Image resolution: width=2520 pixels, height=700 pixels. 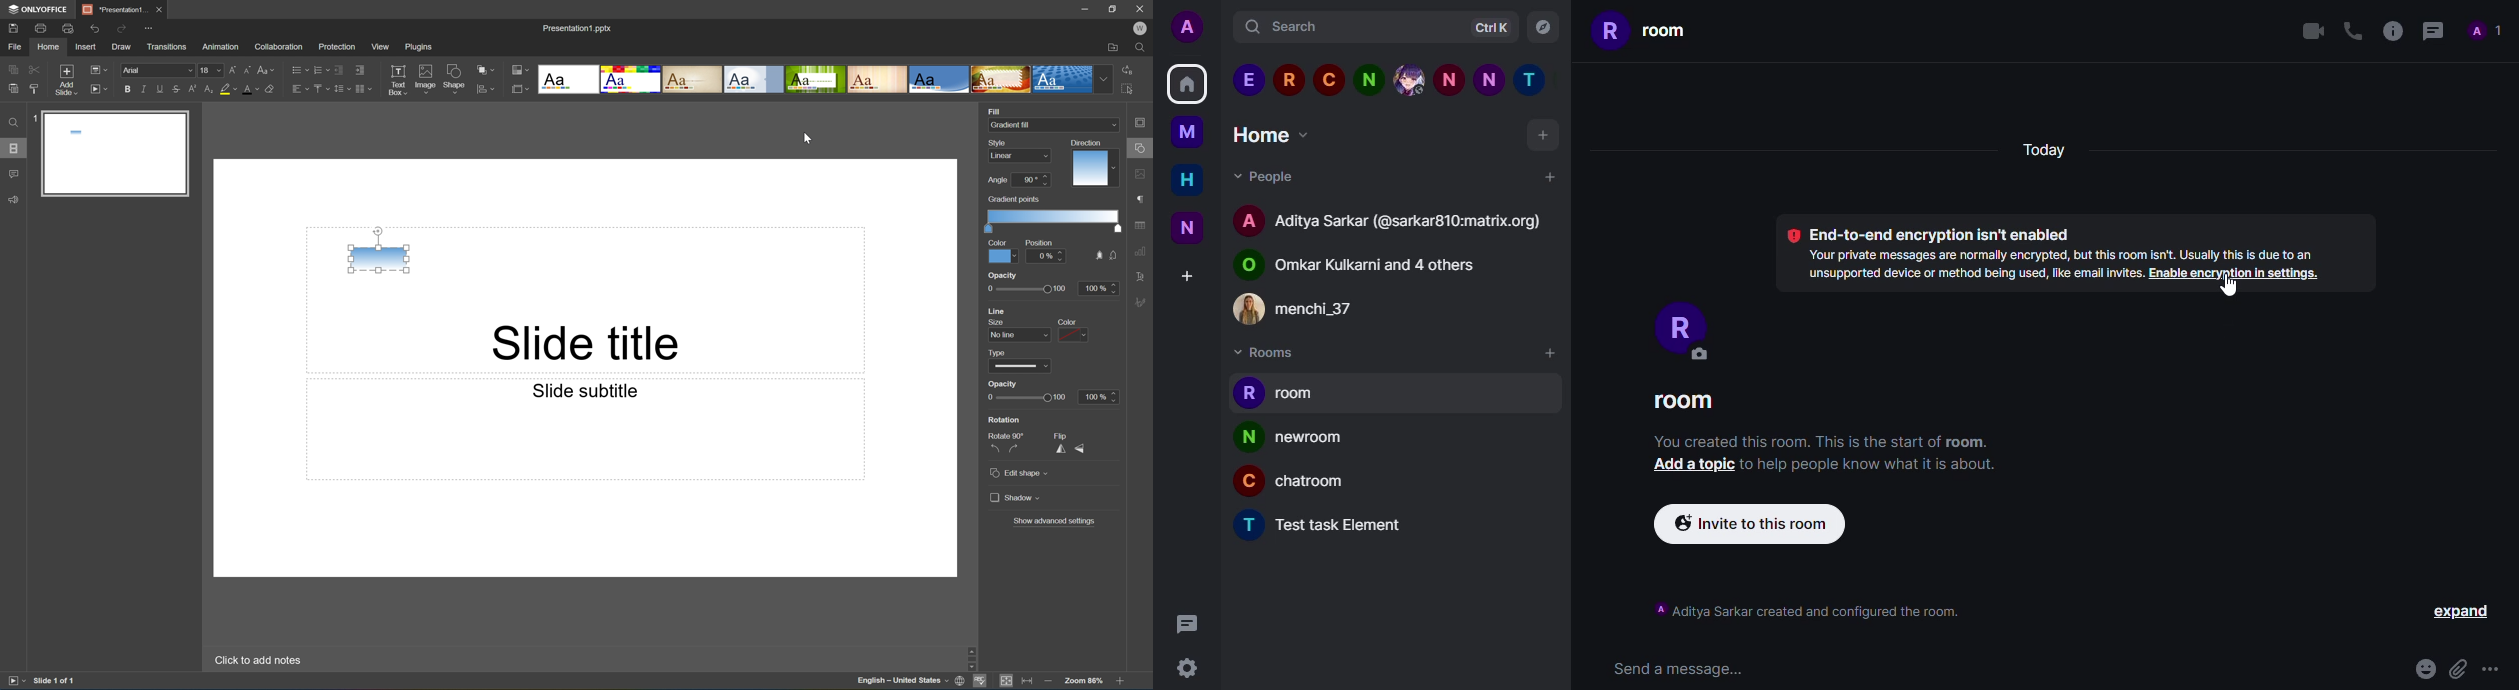 I want to click on Fit to Slide, so click(x=1008, y=681).